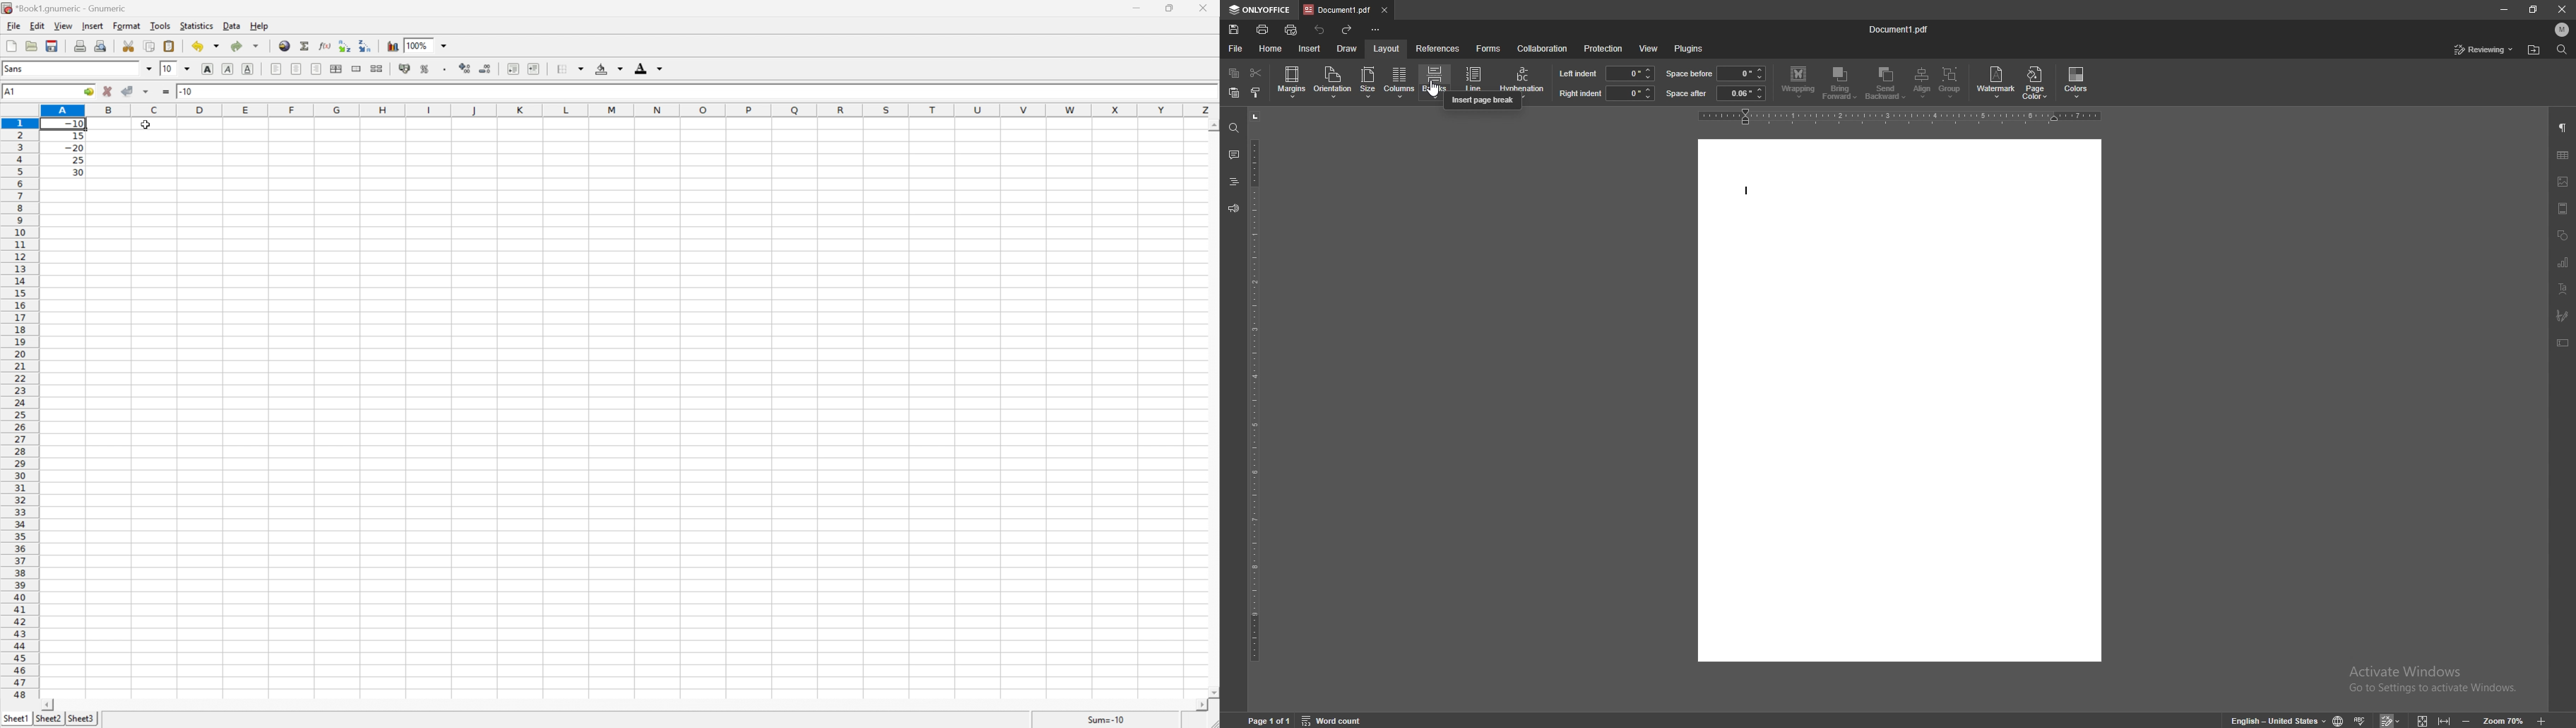  I want to click on Drop Down, so click(188, 68).